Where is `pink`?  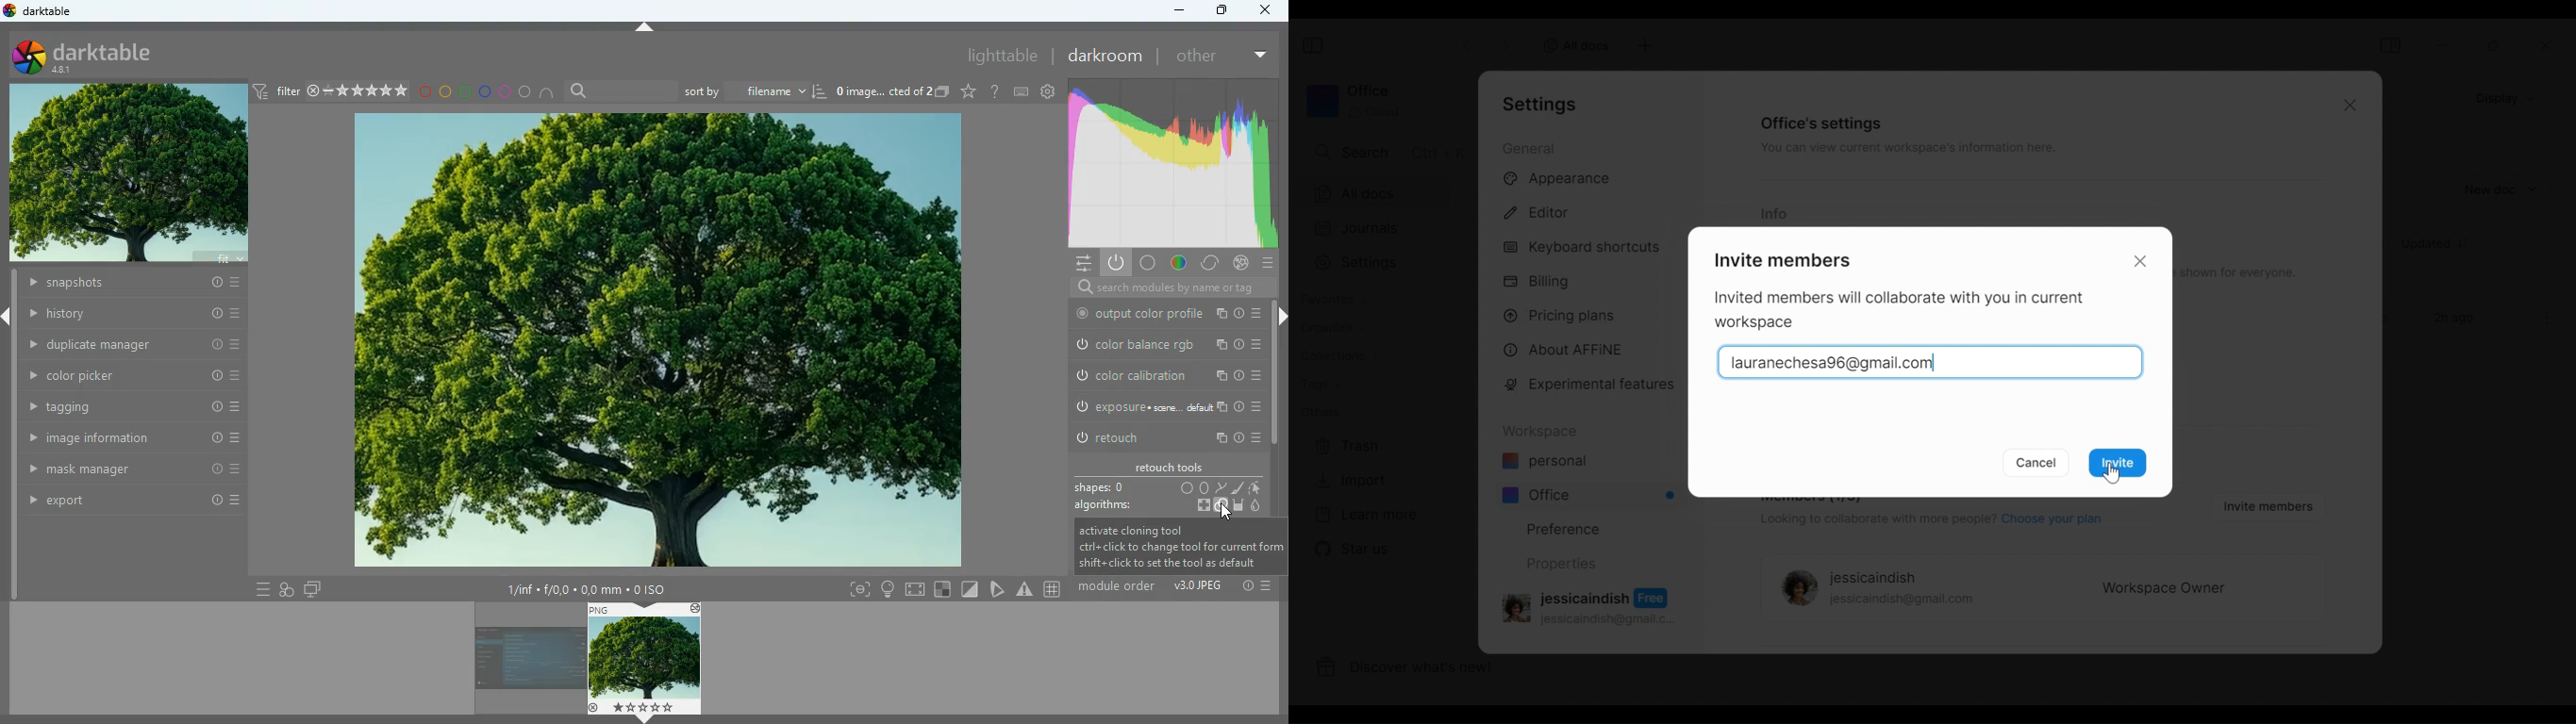
pink is located at coordinates (504, 93).